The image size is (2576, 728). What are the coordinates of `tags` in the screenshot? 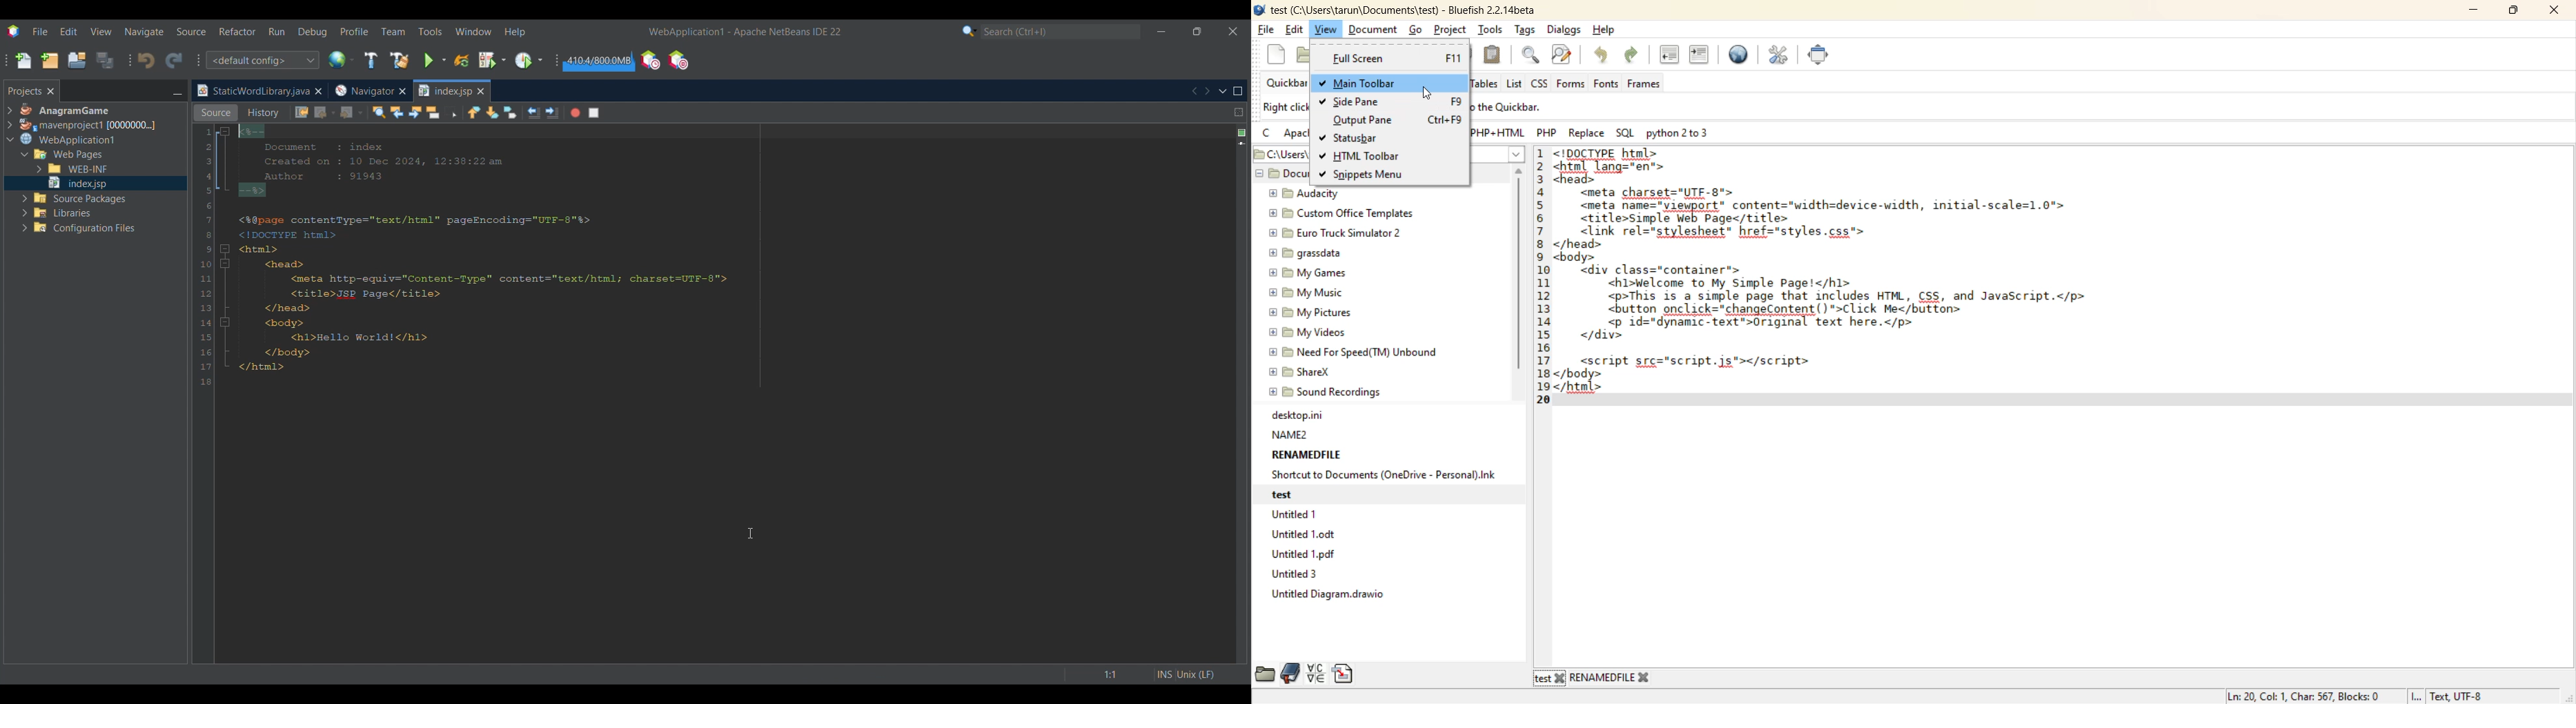 It's located at (1527, 30).